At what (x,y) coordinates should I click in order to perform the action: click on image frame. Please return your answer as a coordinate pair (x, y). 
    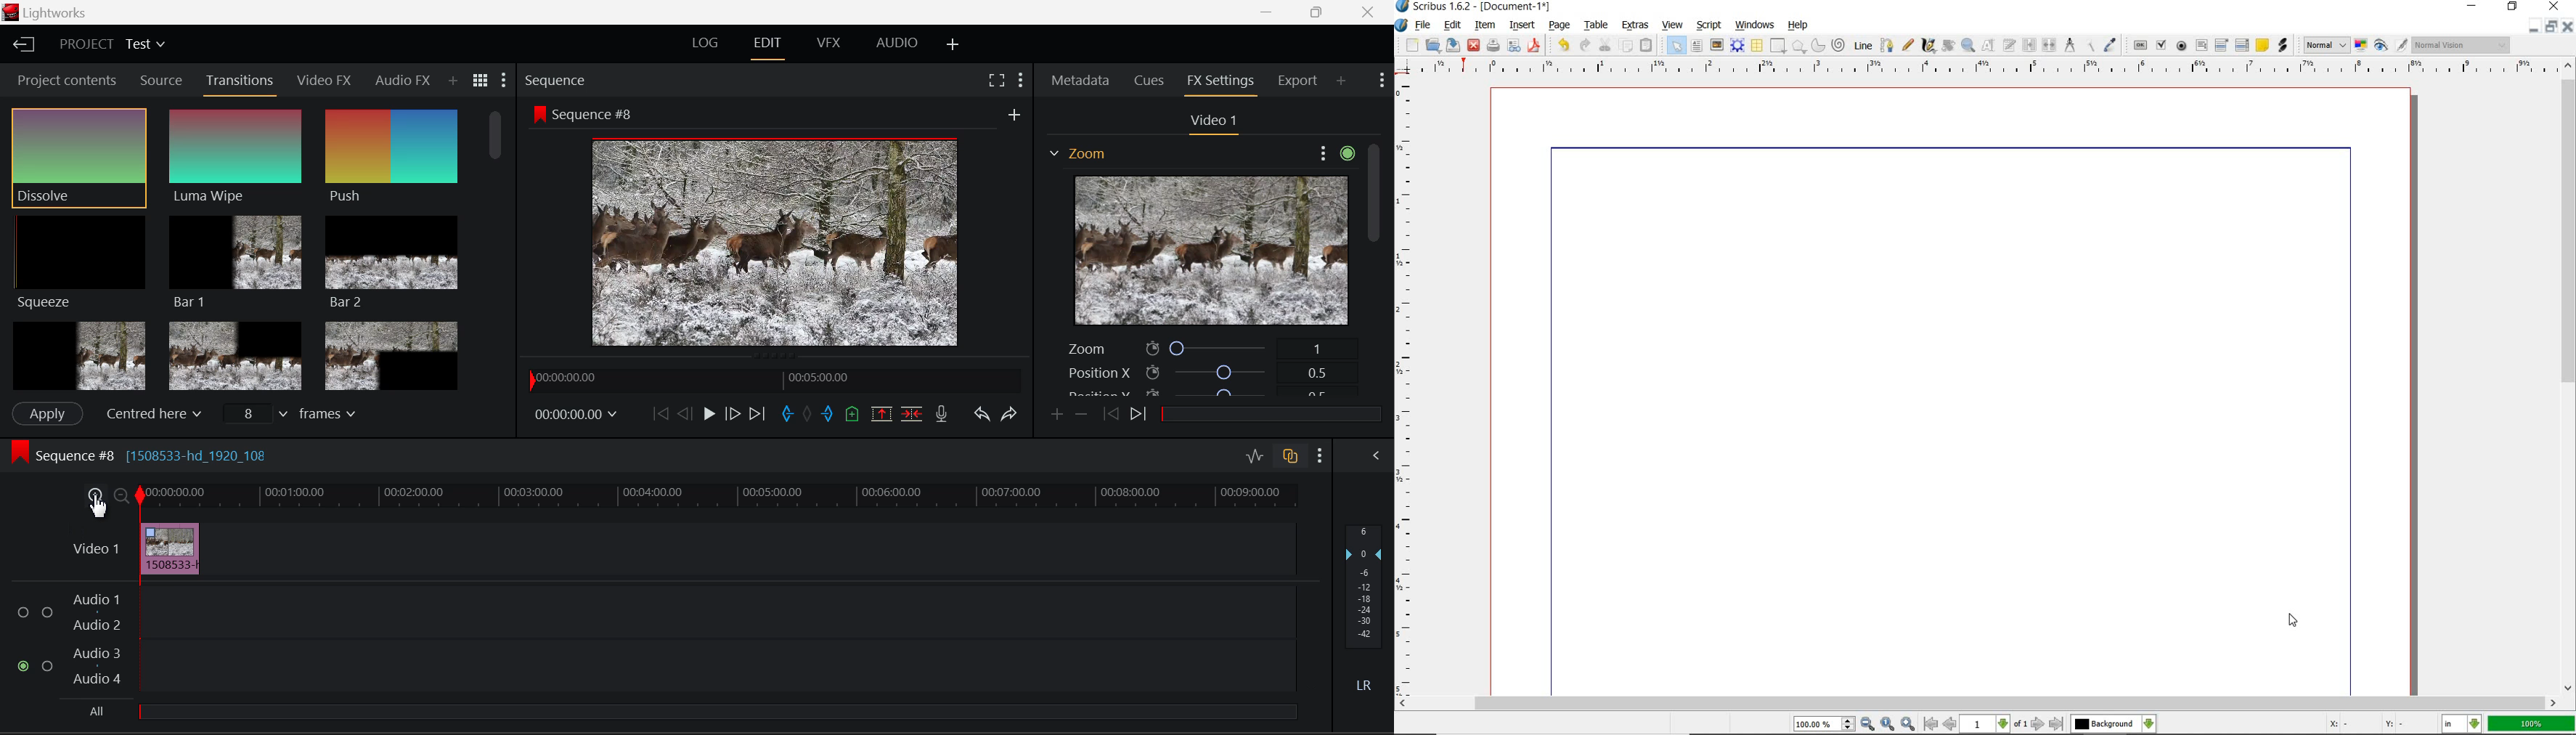
    Looking at the image, I should click on (1717, 44).